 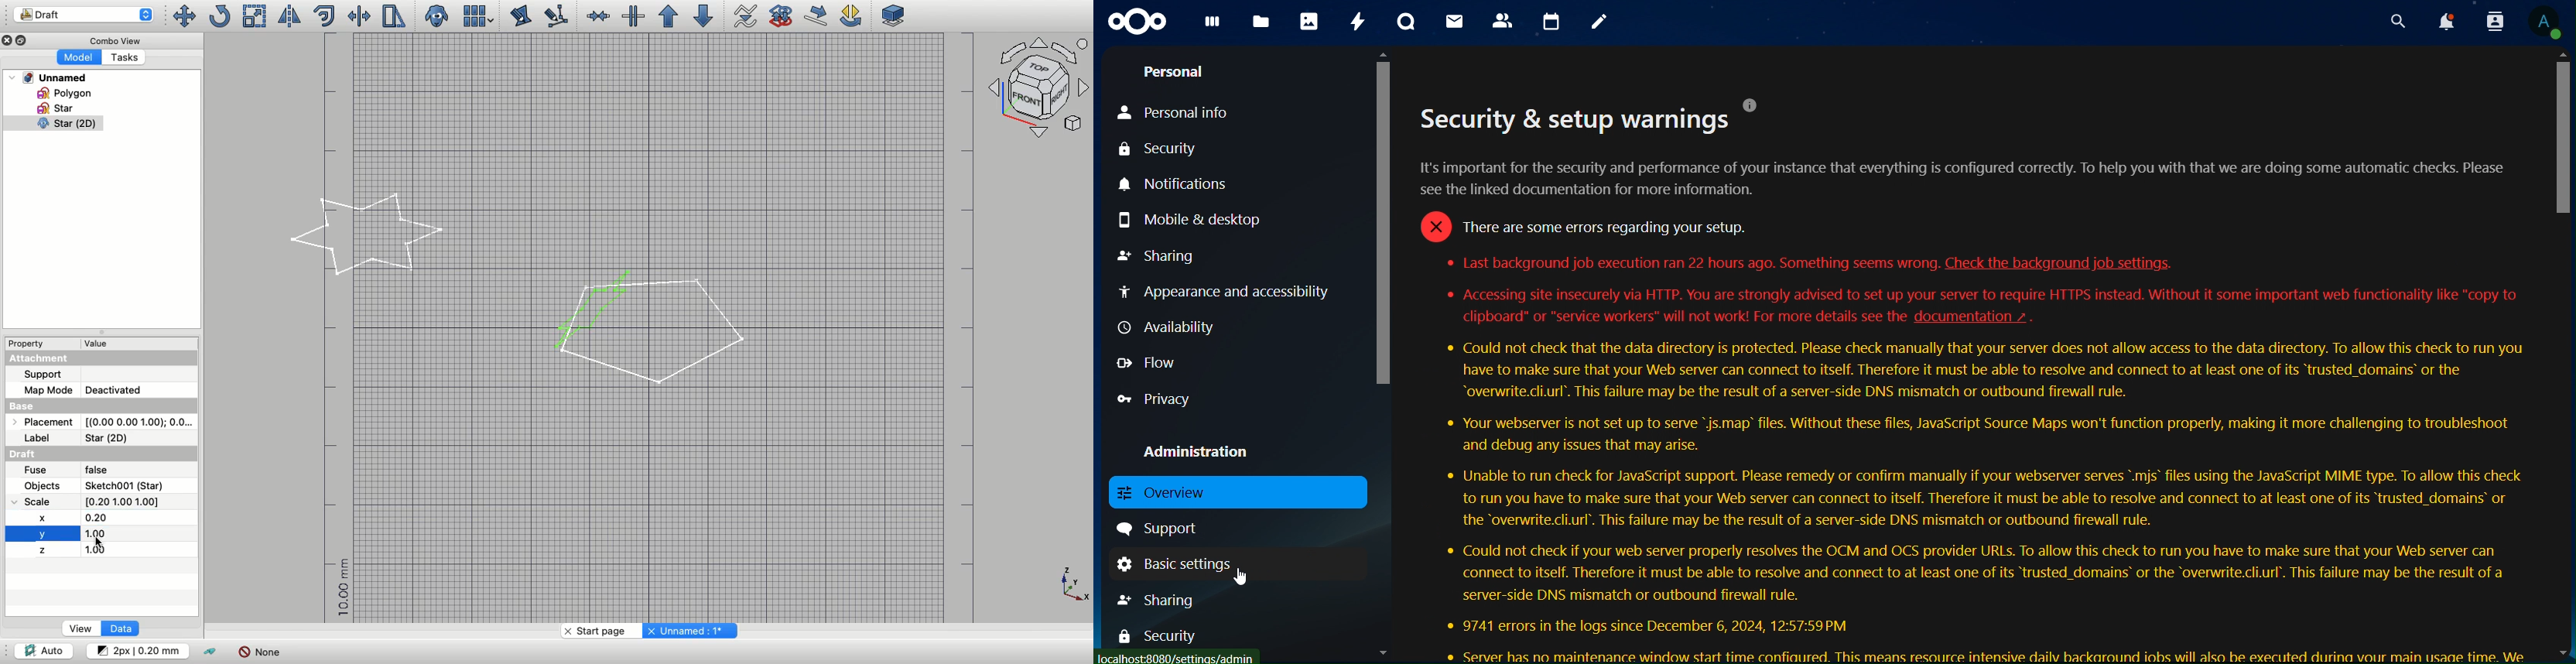 What do you see at coordinates (110, 552) in the screenshot?
I see `1.00` at bounding box center [110, 552].